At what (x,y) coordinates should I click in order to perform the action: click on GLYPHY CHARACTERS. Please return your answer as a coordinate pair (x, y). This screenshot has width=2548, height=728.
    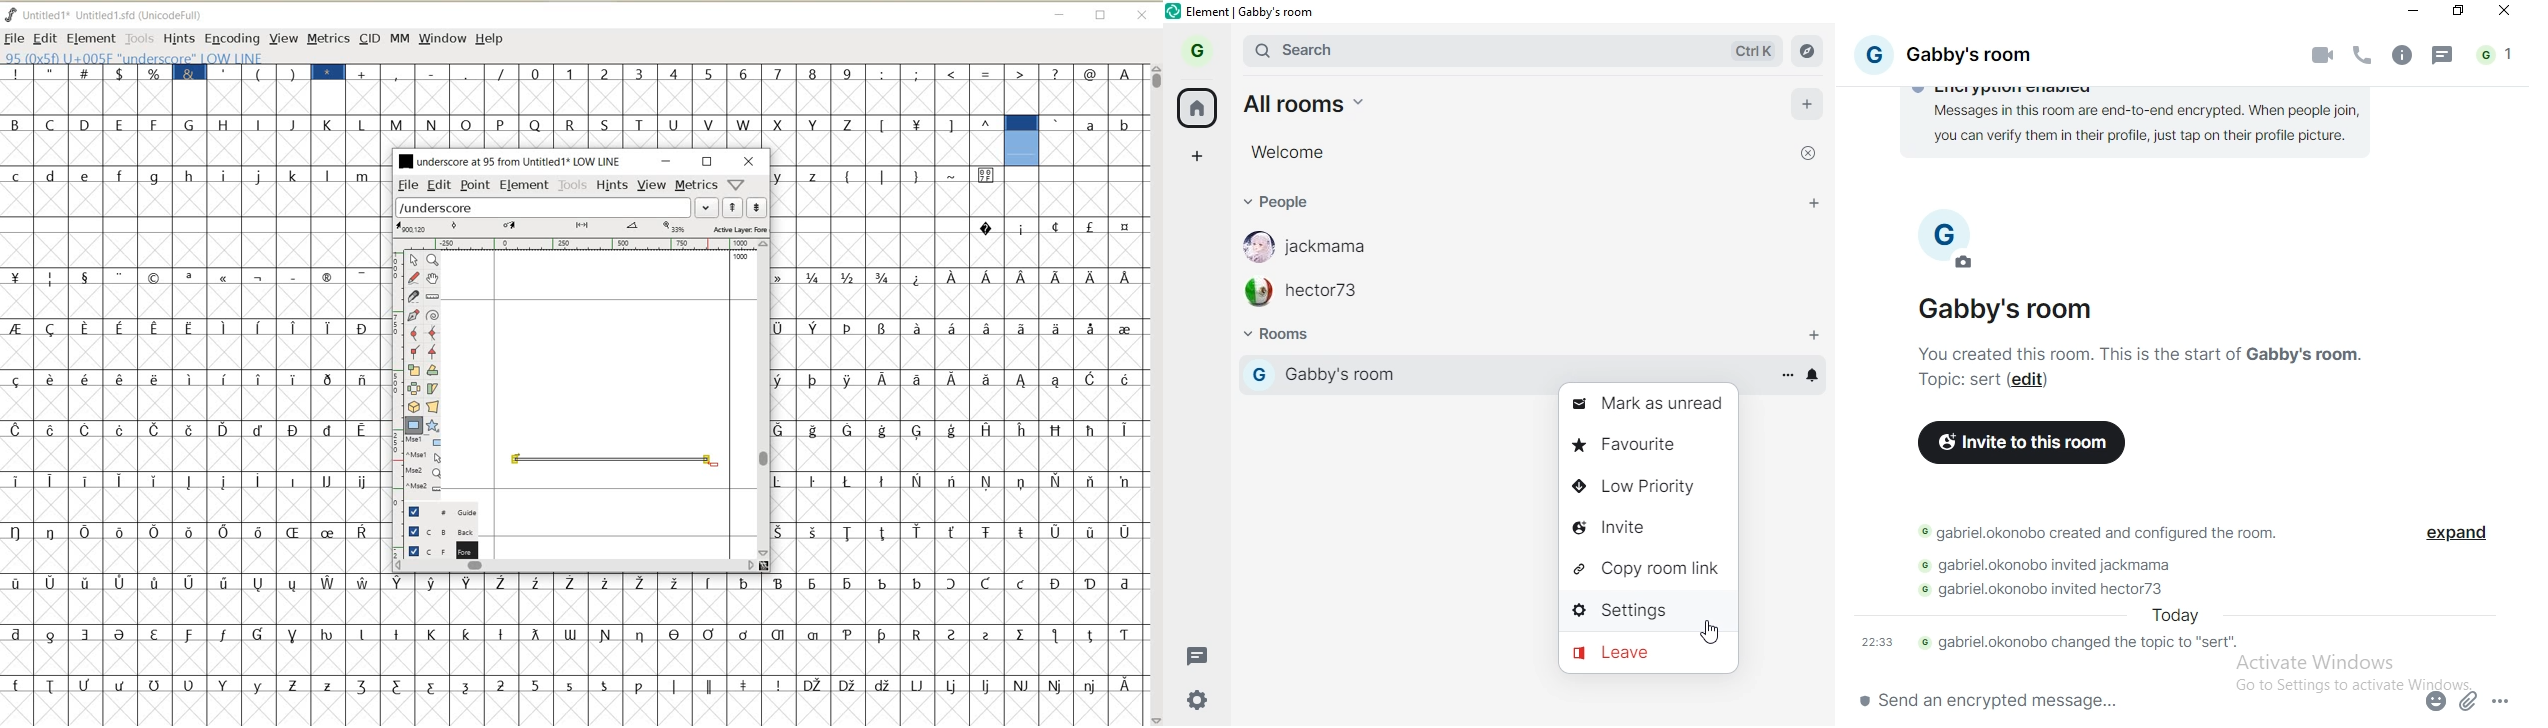
    Looking at the image, I should click on (886, 410).